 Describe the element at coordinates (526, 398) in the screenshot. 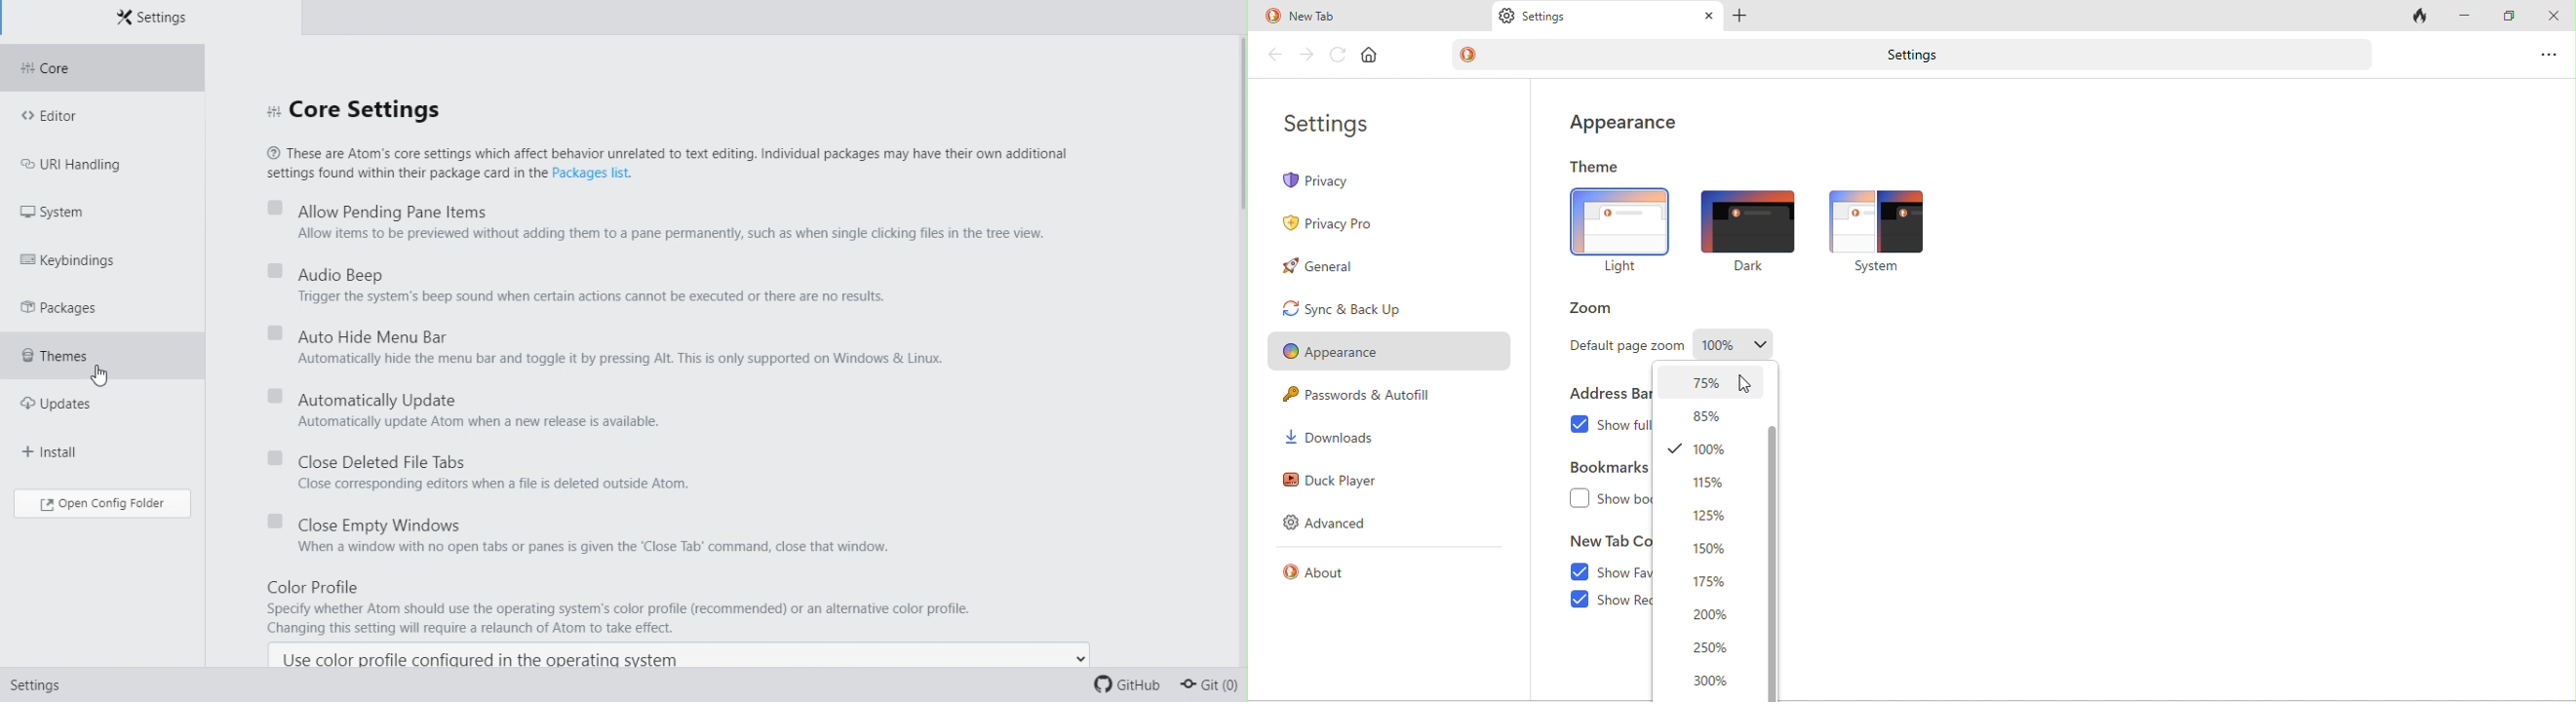

I see `Automatically update` at that location.